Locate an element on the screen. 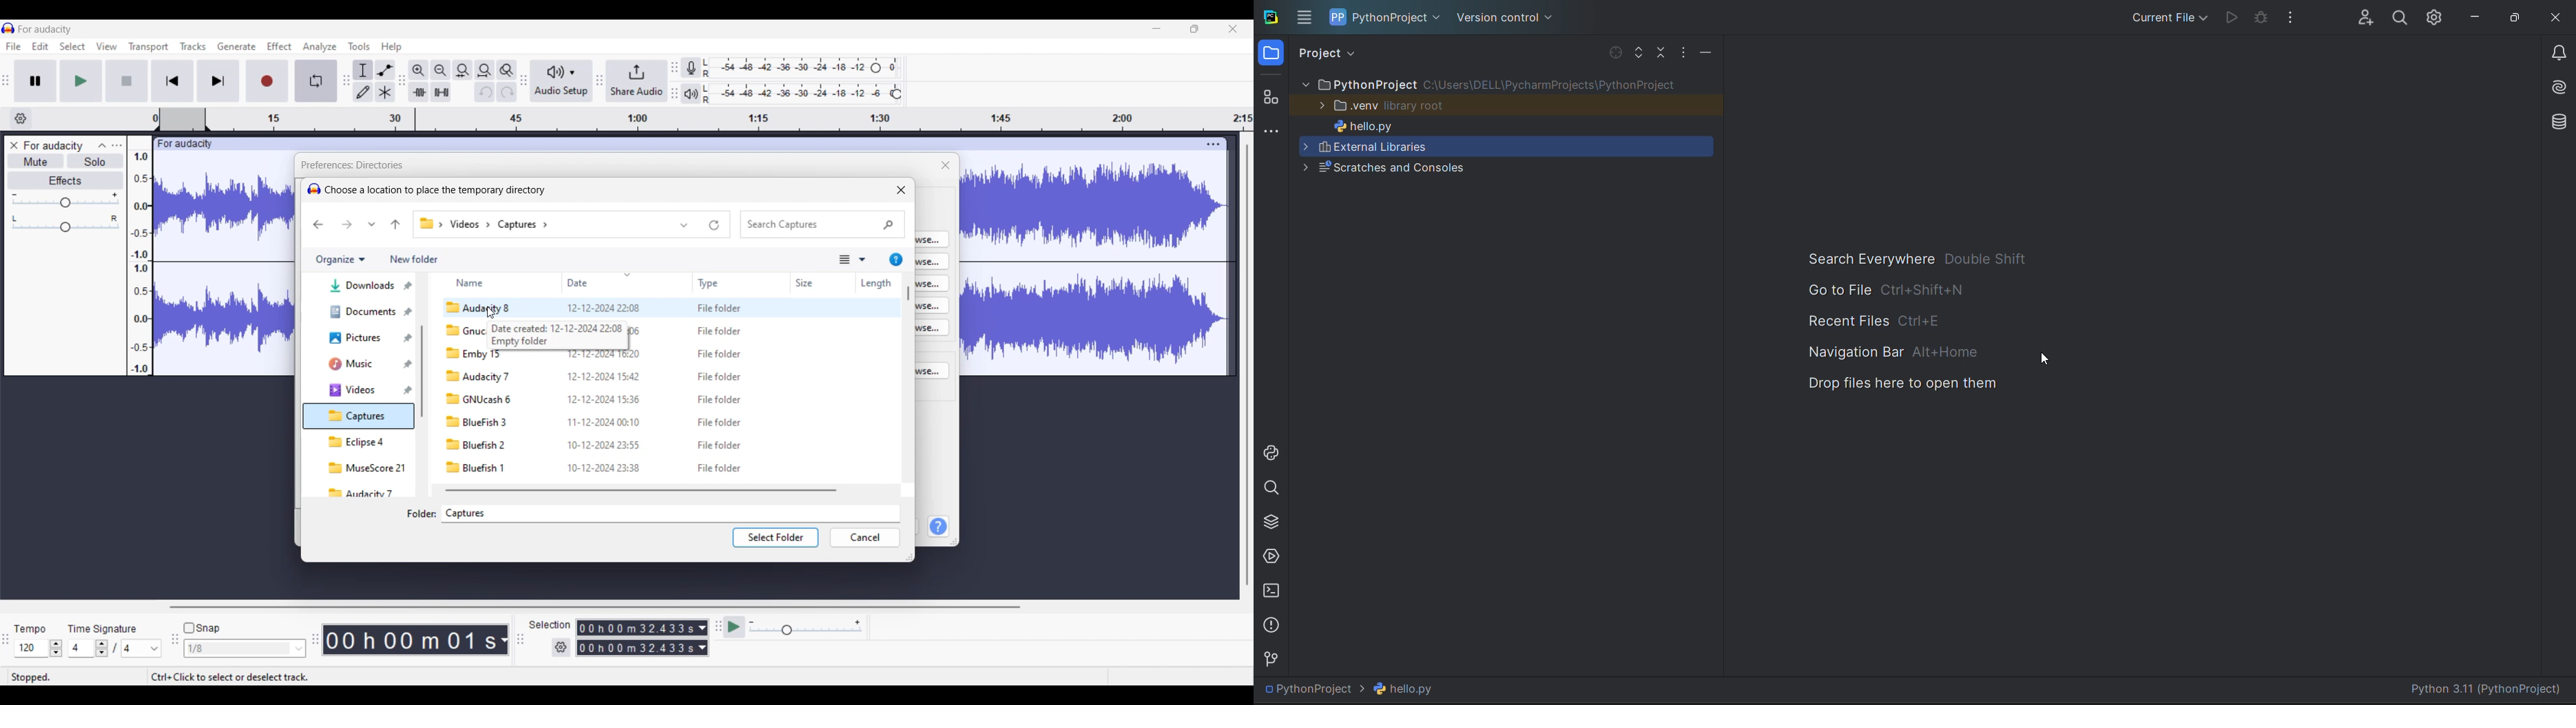 The image size is (2576, 728). Cursor is located at coordinates (492, 313).